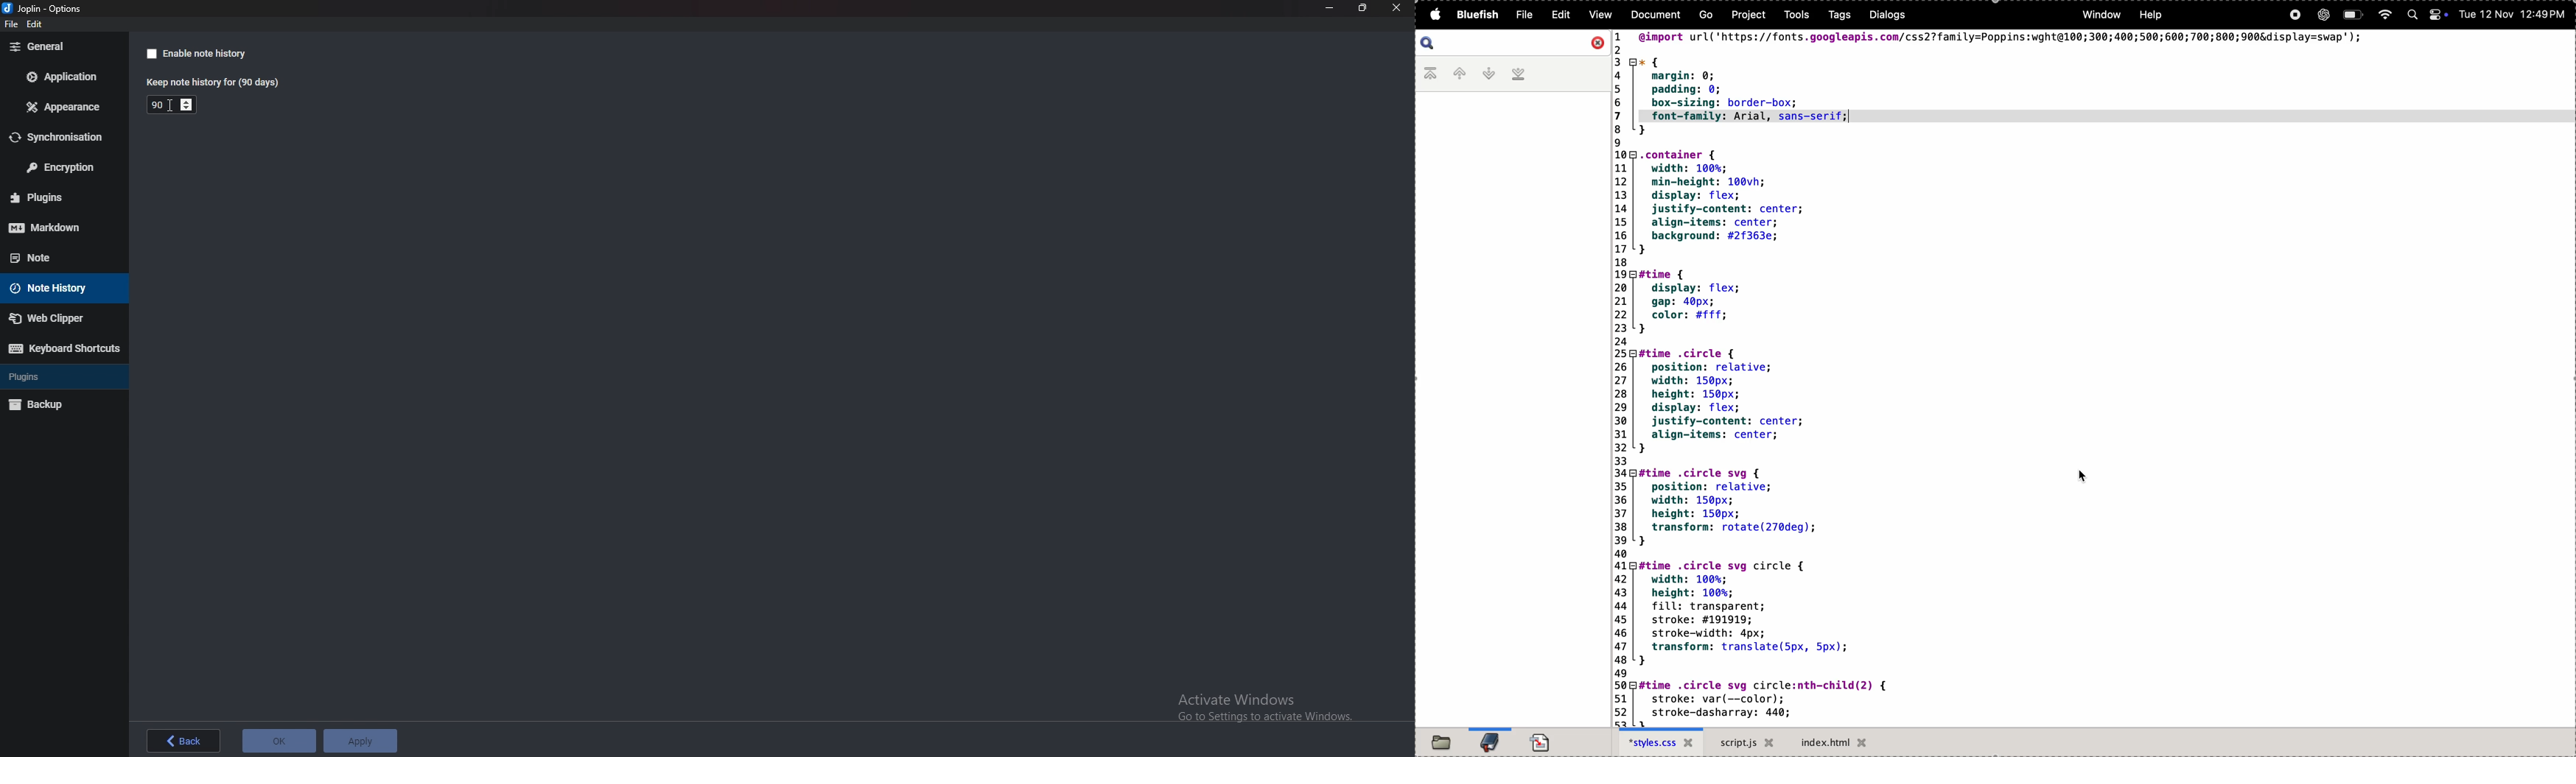 The image size is (2576, 784). What do you see at coordinates (58, 318) in the screenshot?
I see `Web Clipper` at bounding box center [58, 318].